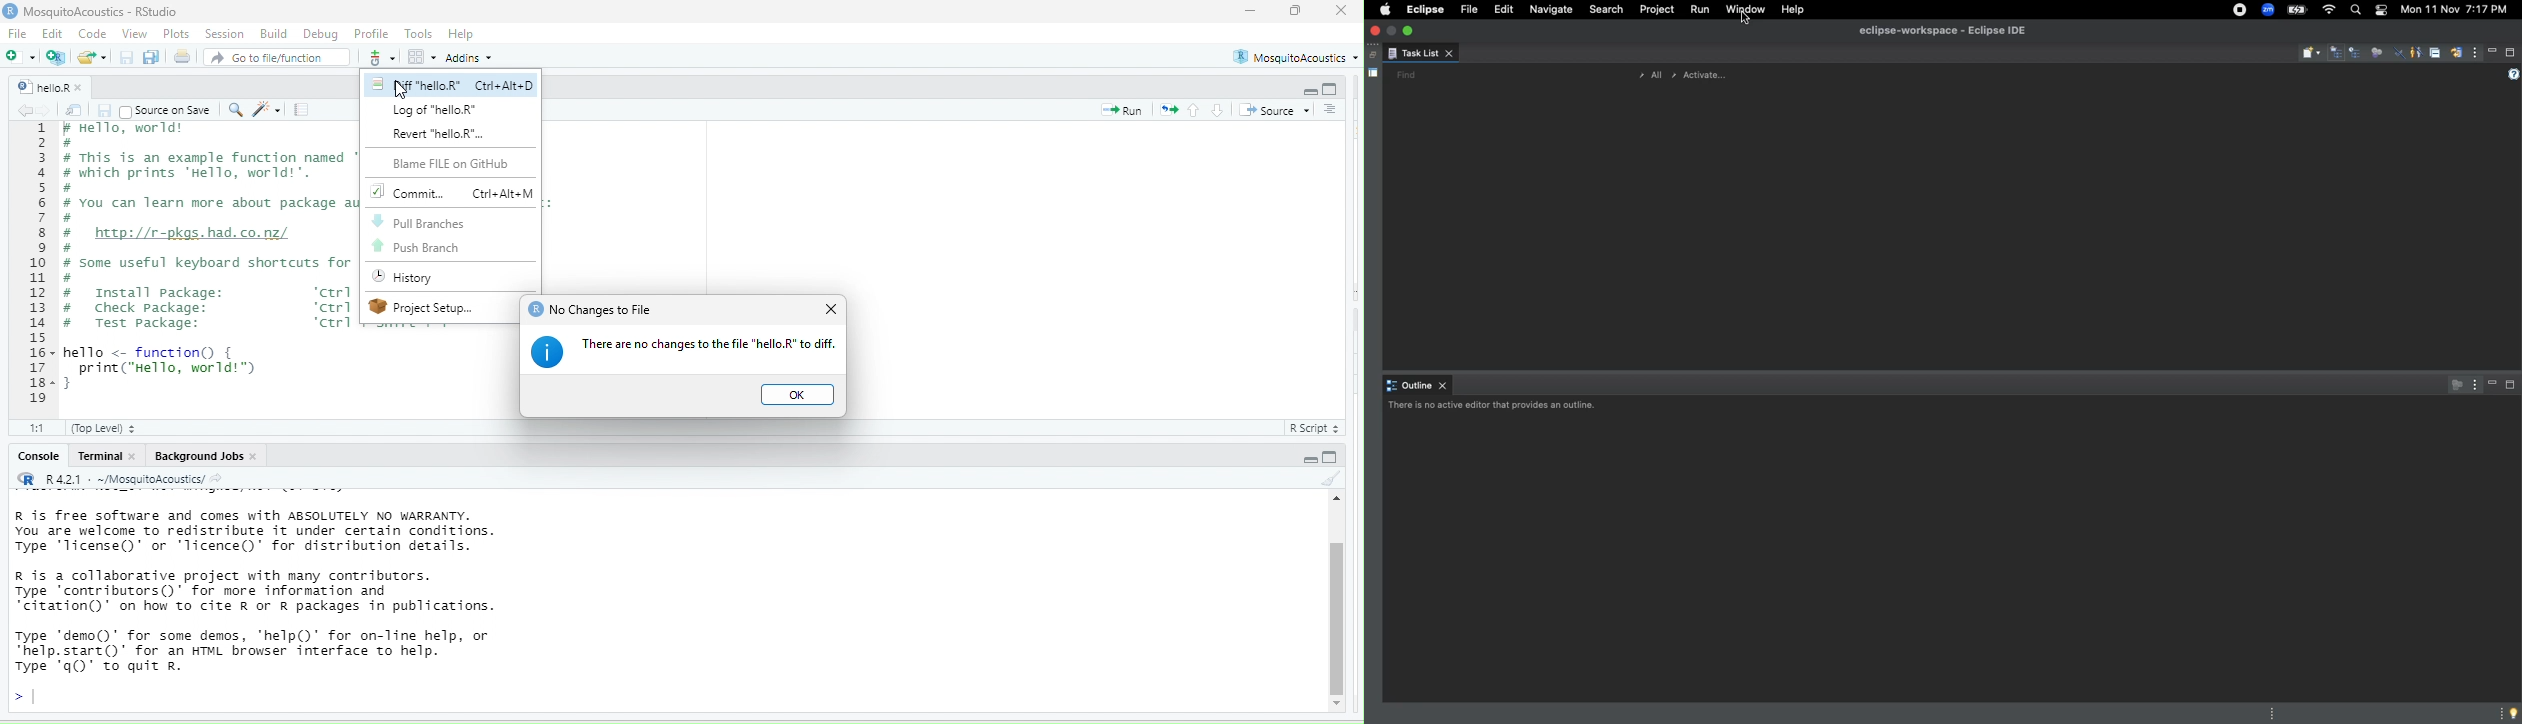  I want to click on maximize, so click(1298, 11).